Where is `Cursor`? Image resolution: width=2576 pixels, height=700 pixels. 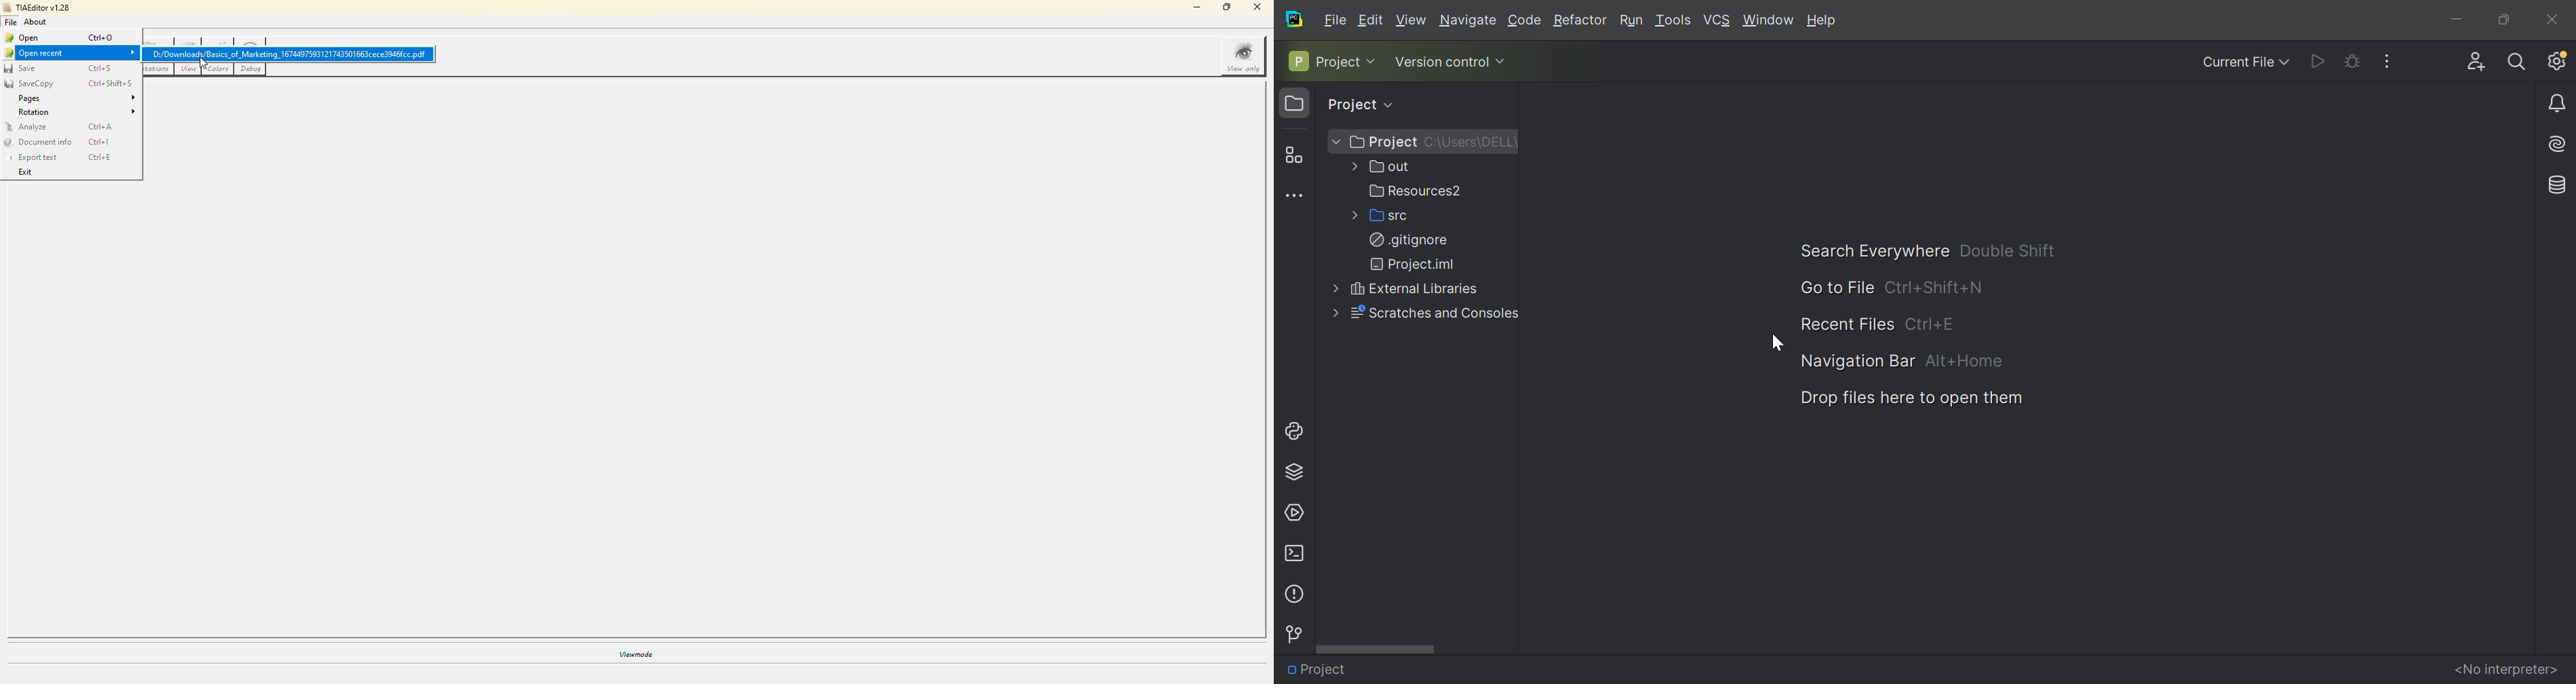
Cursor is located at coordinates (1775, 343).